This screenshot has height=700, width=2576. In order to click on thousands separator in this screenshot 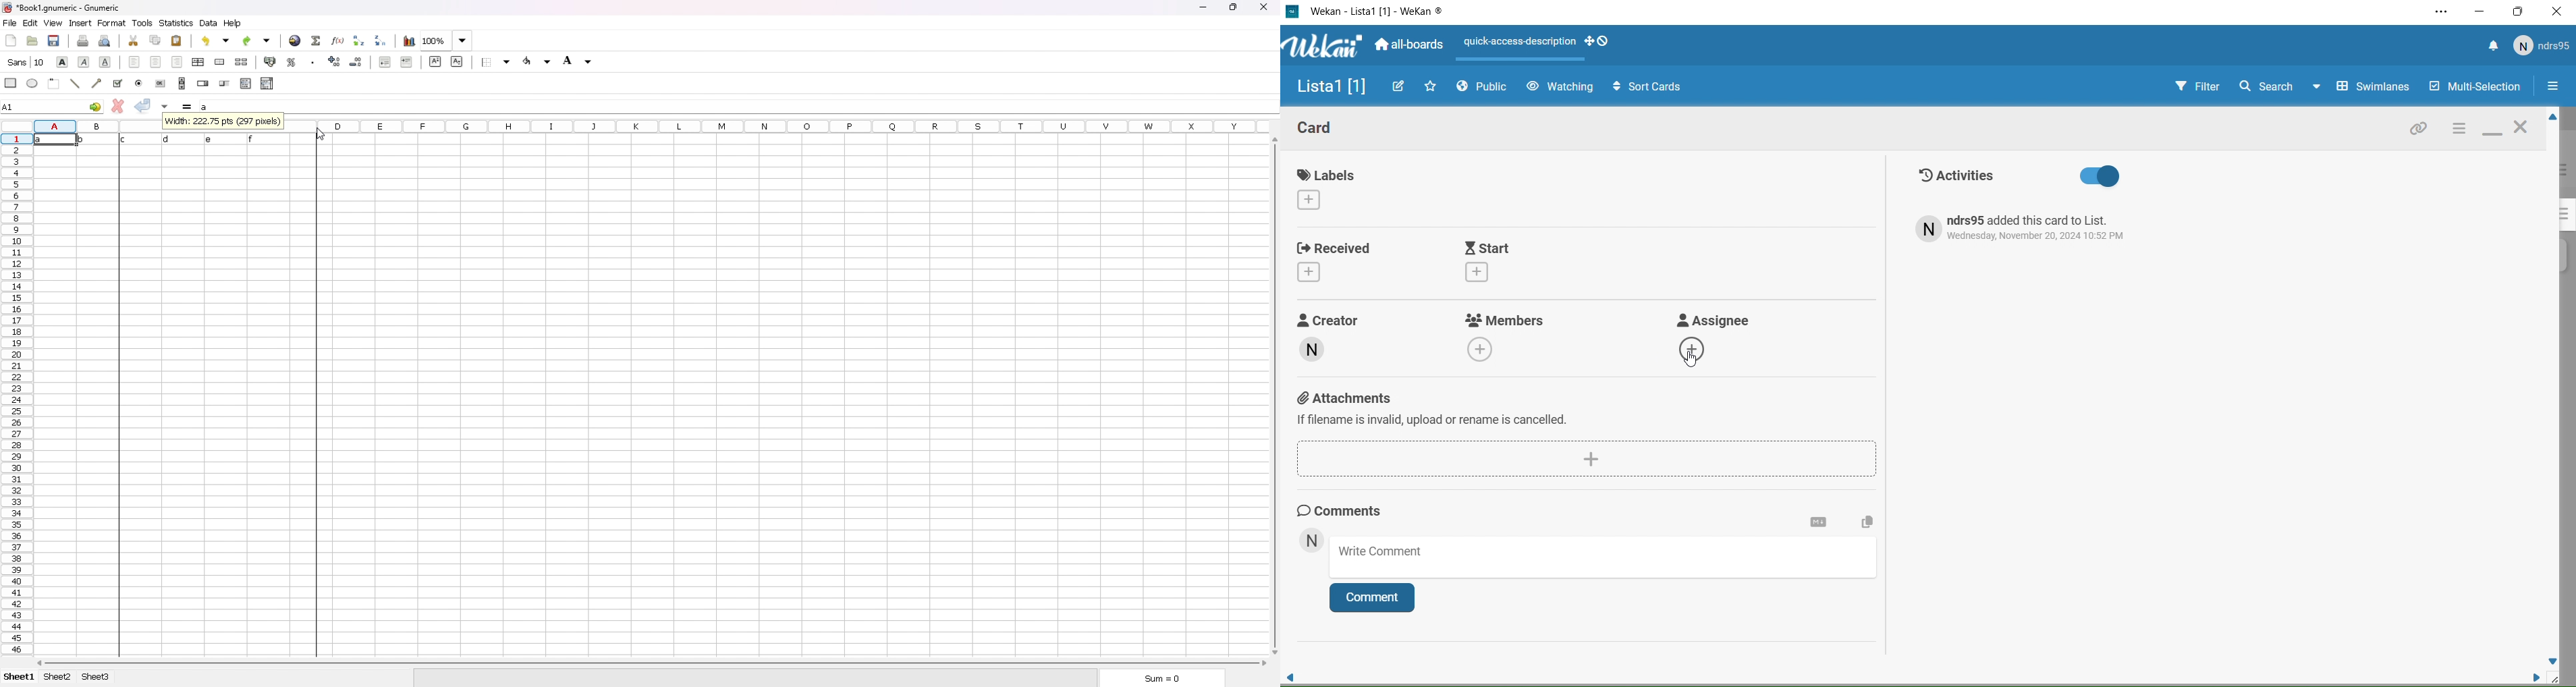, I will do `click(314, 61)`.